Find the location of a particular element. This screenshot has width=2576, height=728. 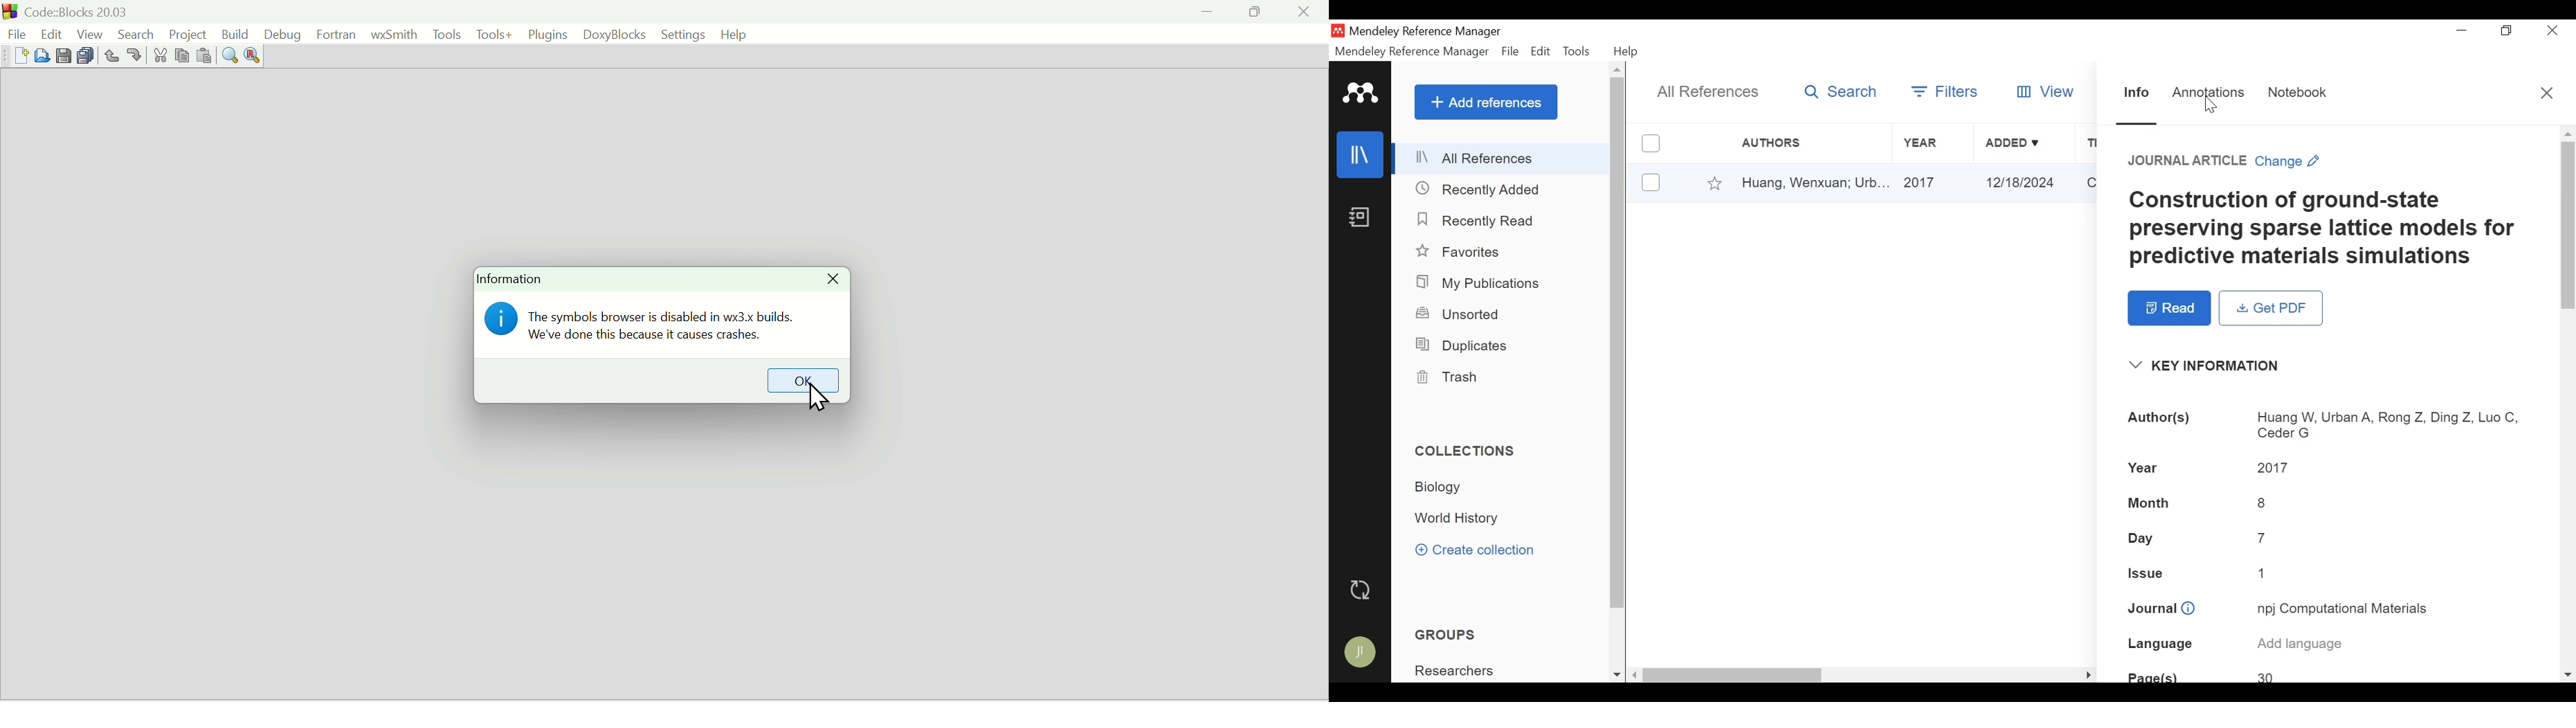

Collections is located at coordinates (1467, 450).